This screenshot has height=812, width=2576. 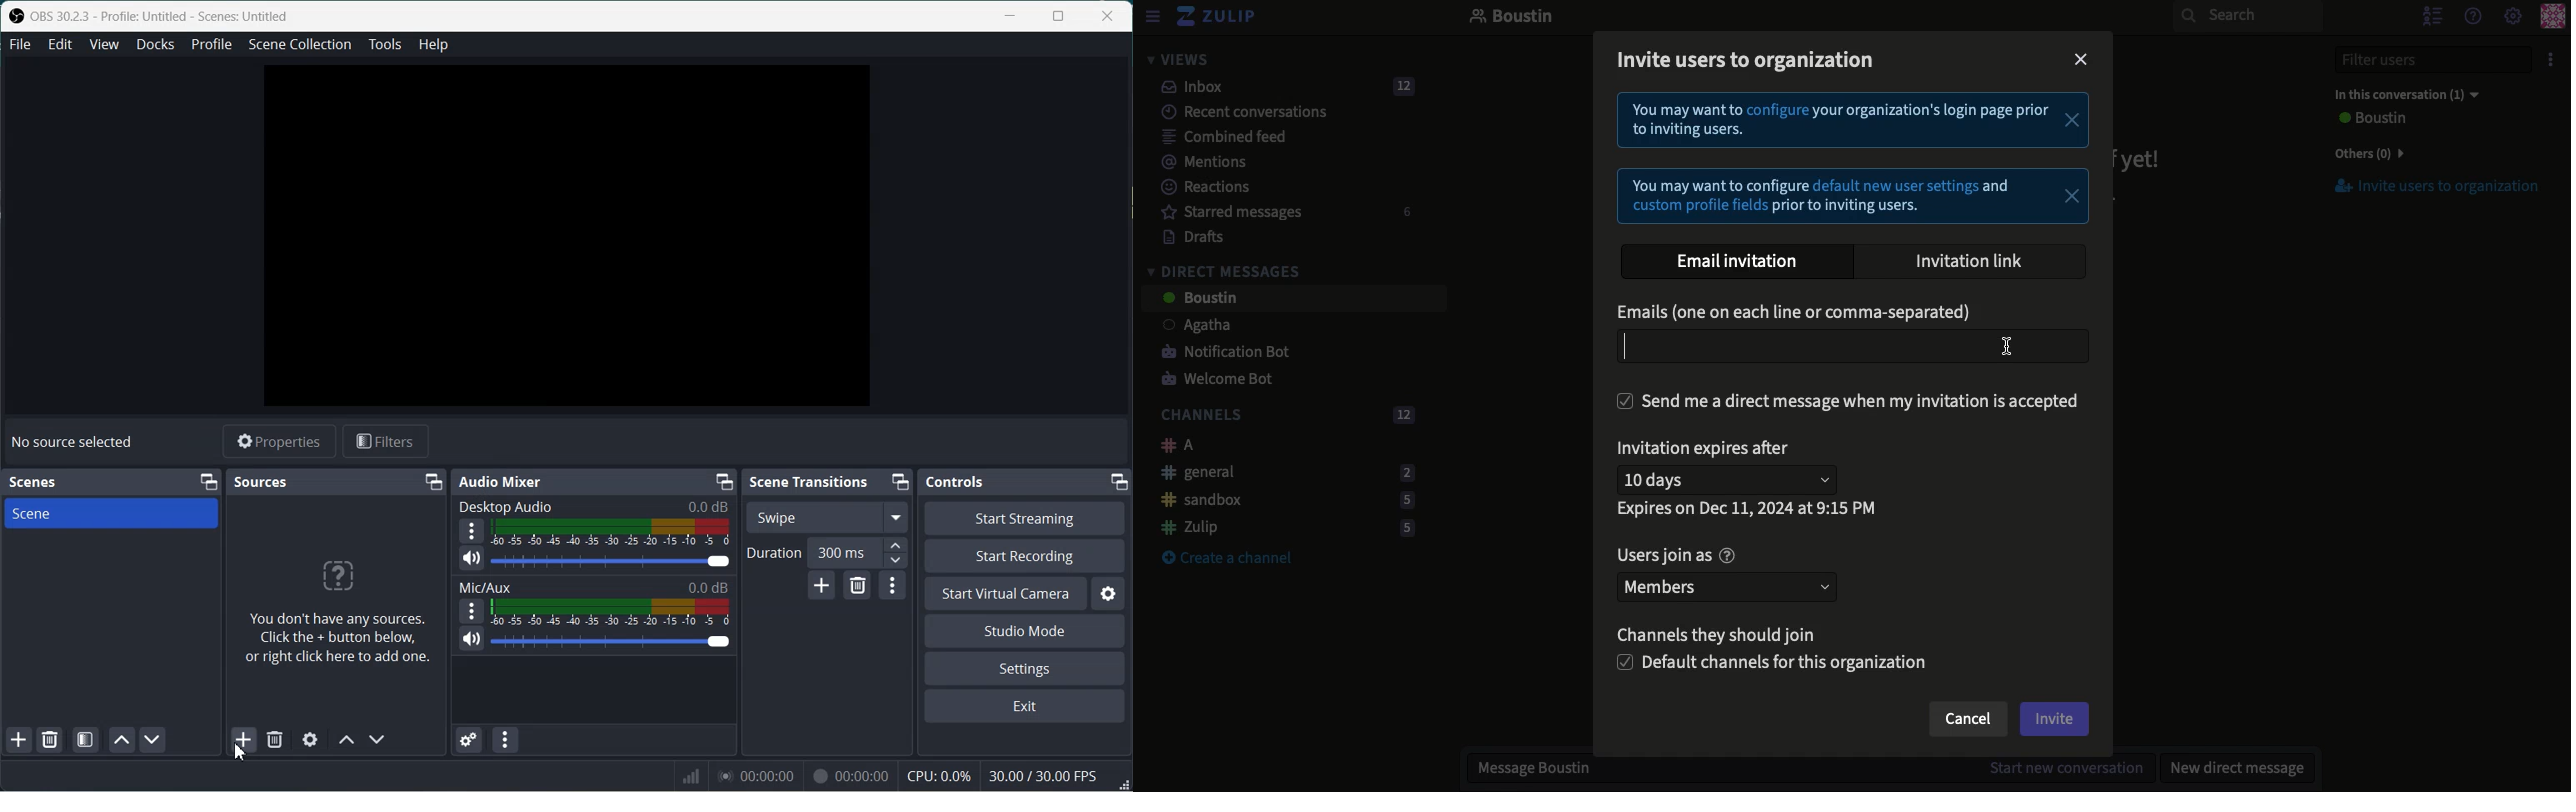 What do you see at coordinates (860, 554) in the screenshot?
I see `300 ms` at bounding box center [860, 554].